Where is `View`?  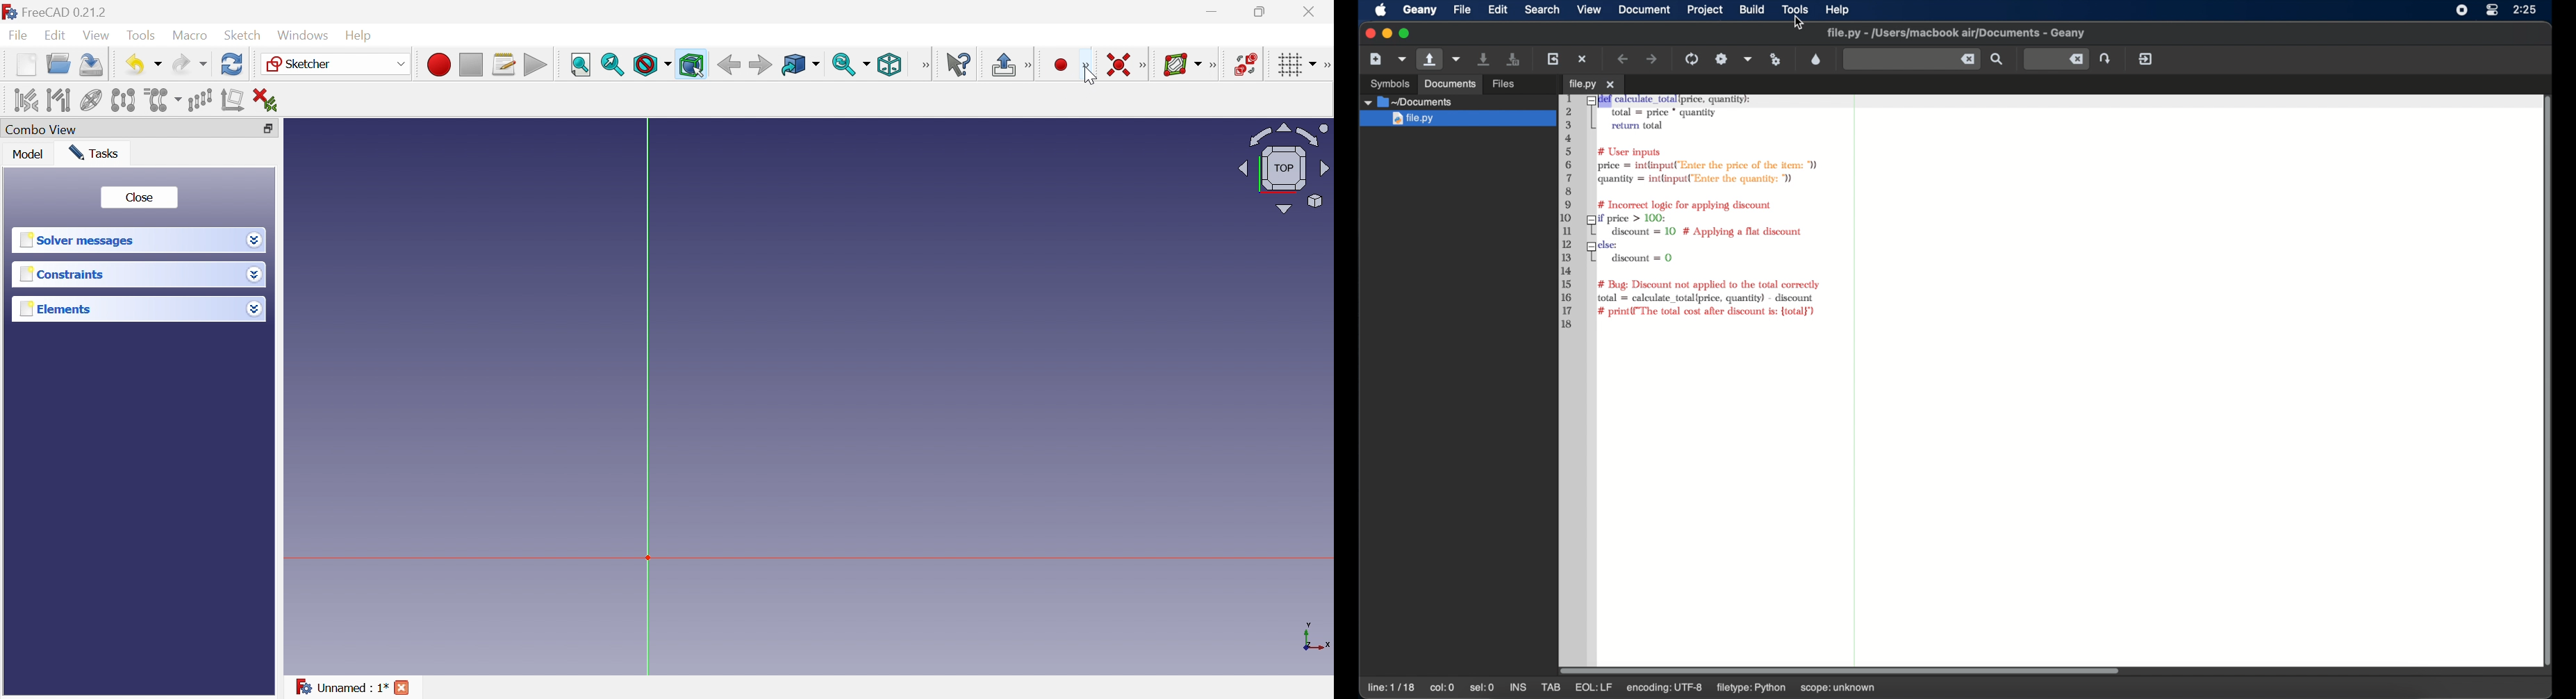
View is located at coordinates (95, 36).